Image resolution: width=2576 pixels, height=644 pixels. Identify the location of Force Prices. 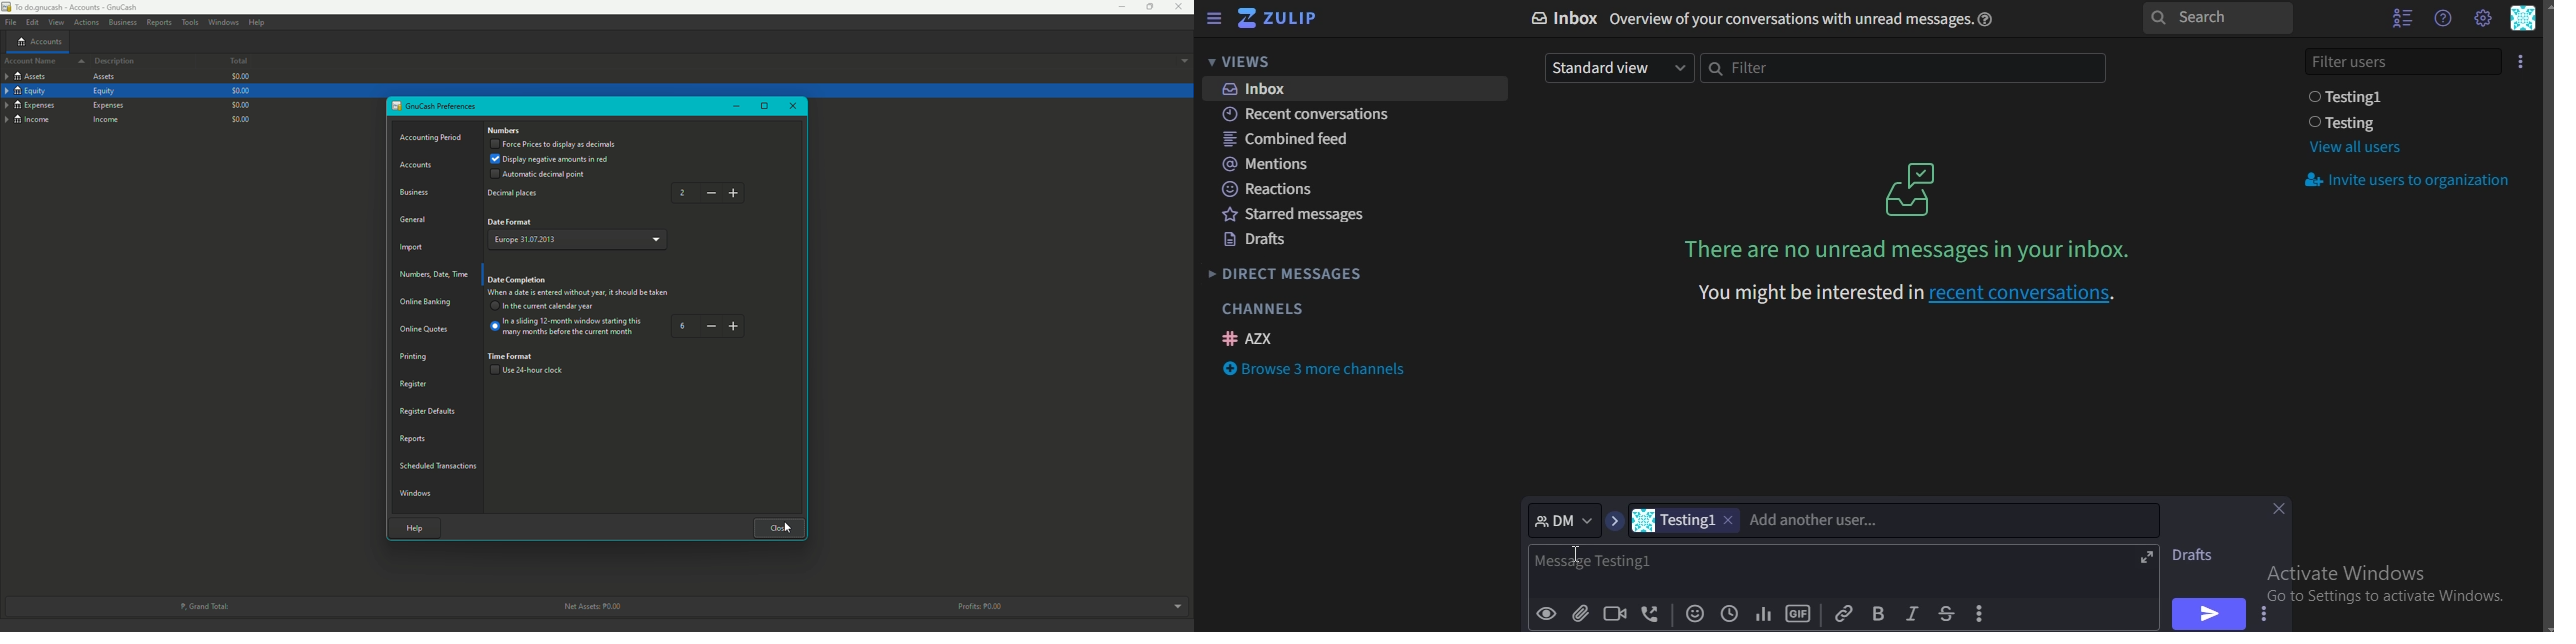
(554, 145).